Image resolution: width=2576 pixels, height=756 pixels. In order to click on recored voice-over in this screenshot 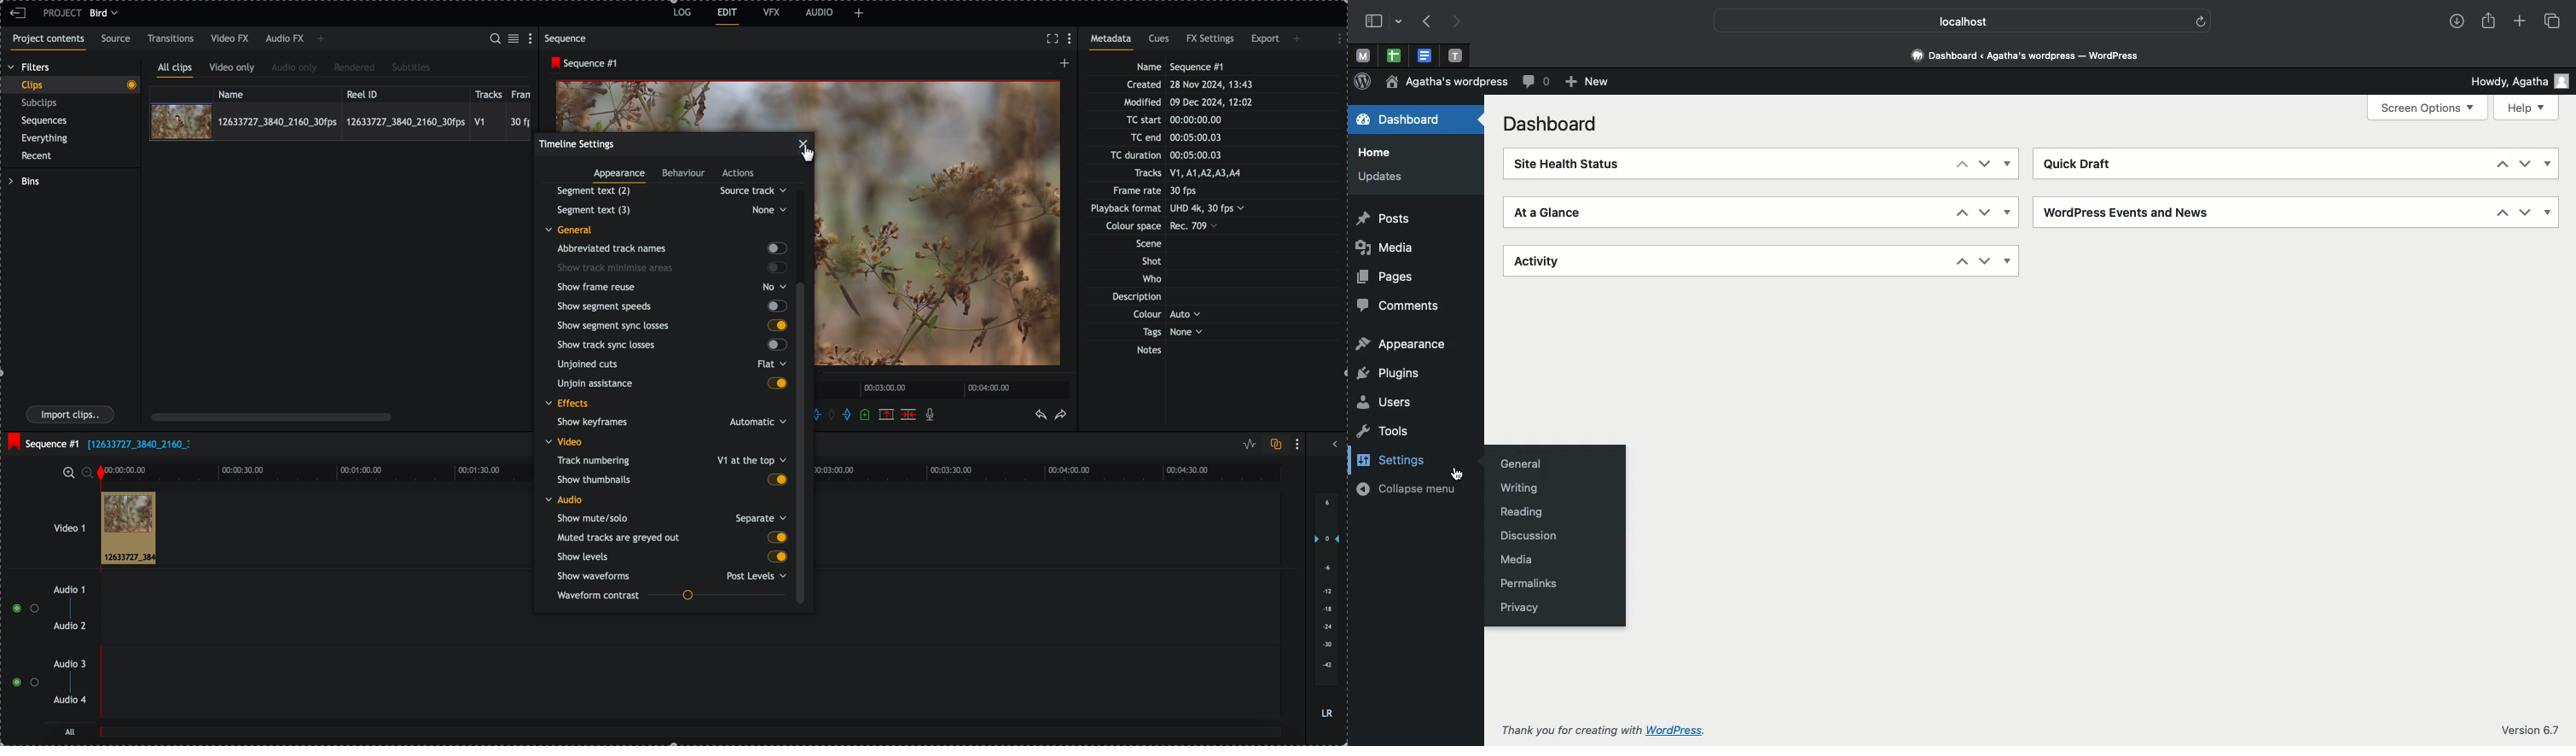, I will do `click(932, 415)`.